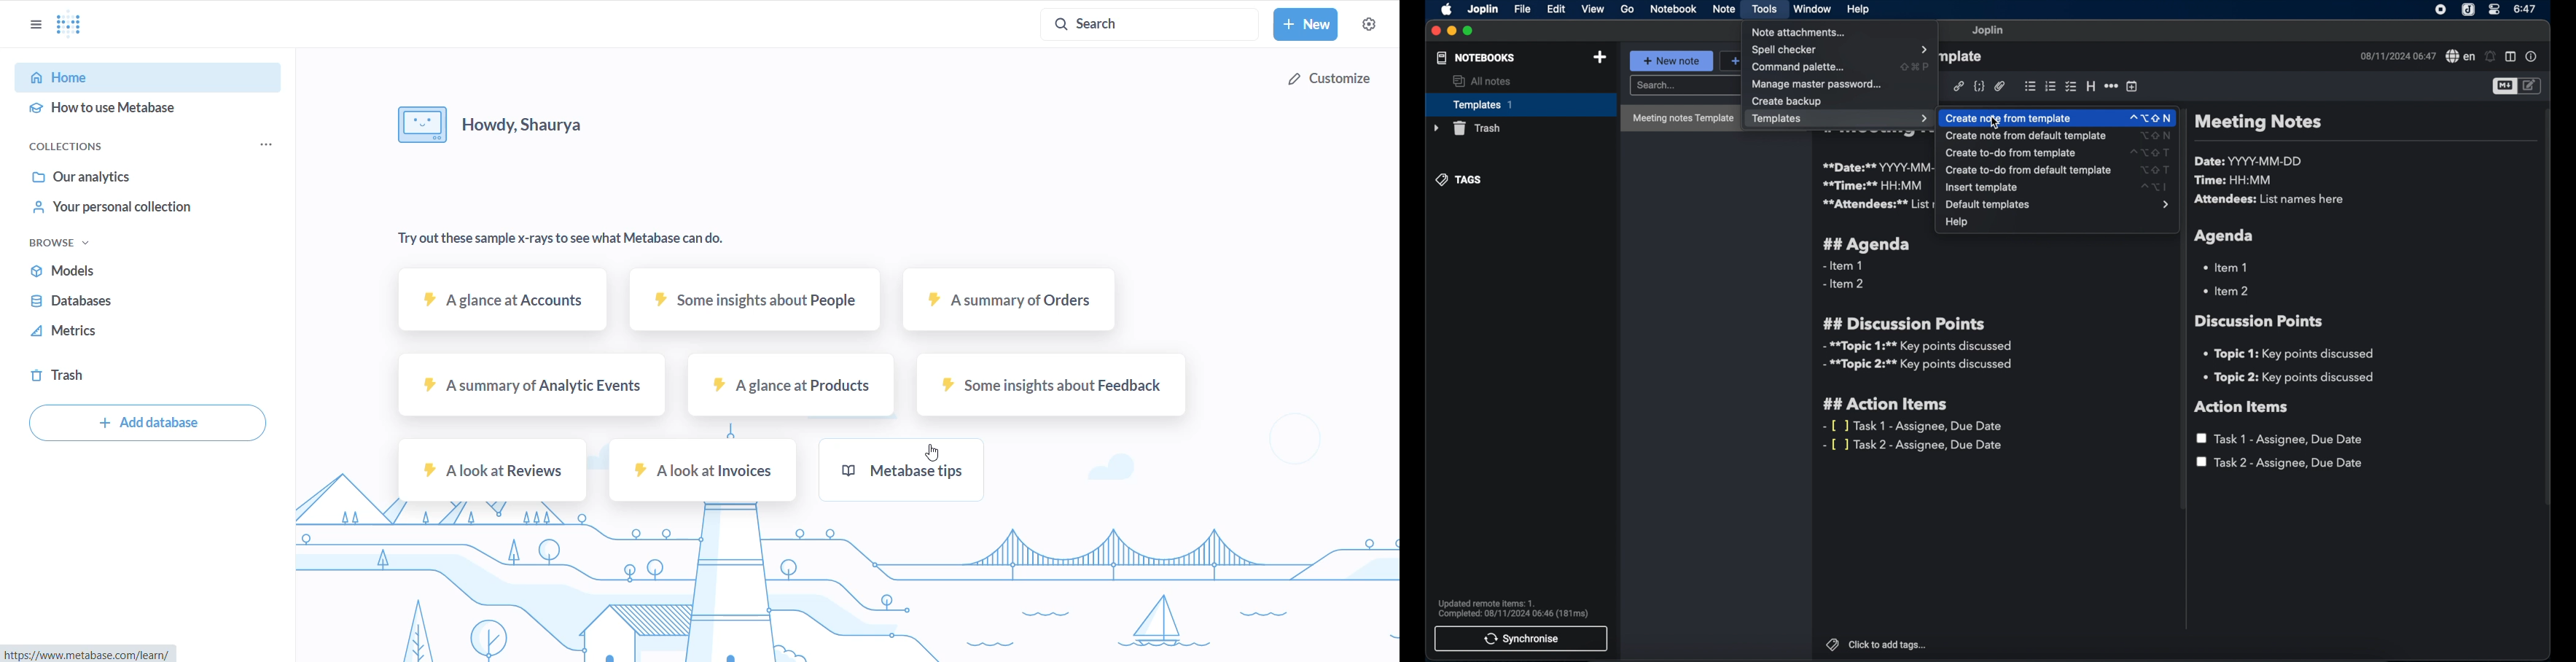  Describe the element at coordinates (2511, 57) in the screenshot. I see `toggle editor layout` at that location.